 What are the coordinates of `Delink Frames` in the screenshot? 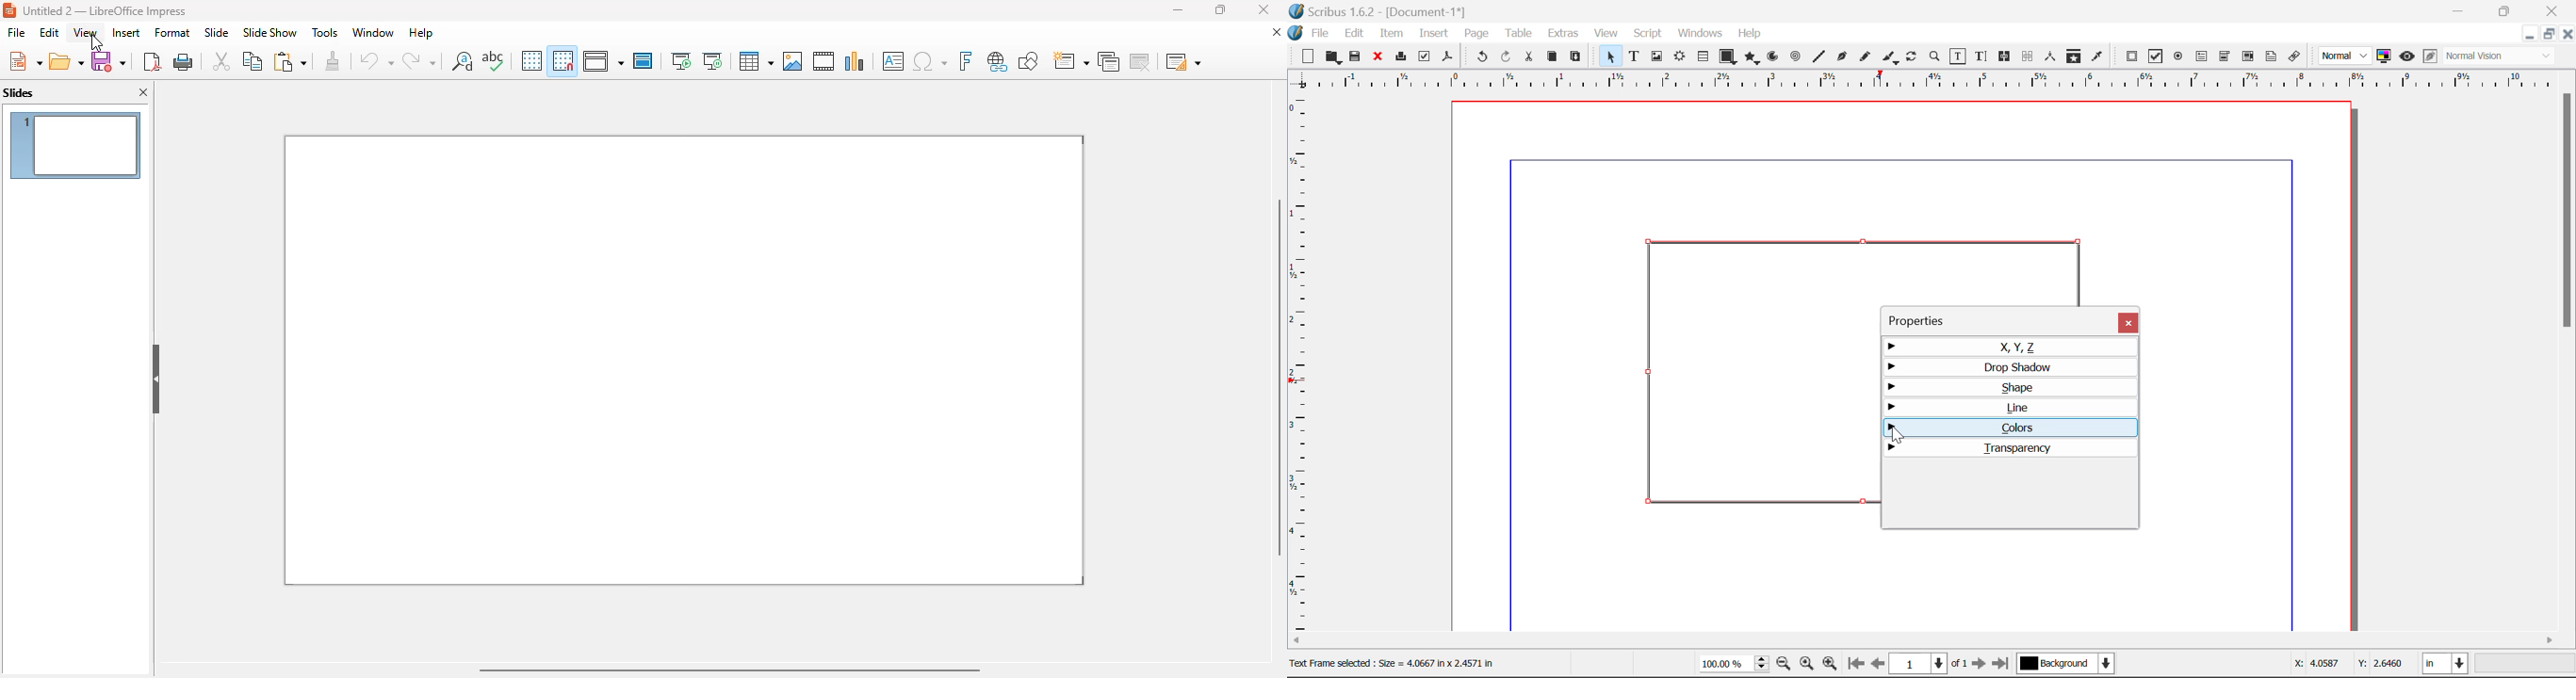 It's located at (2029, 56).